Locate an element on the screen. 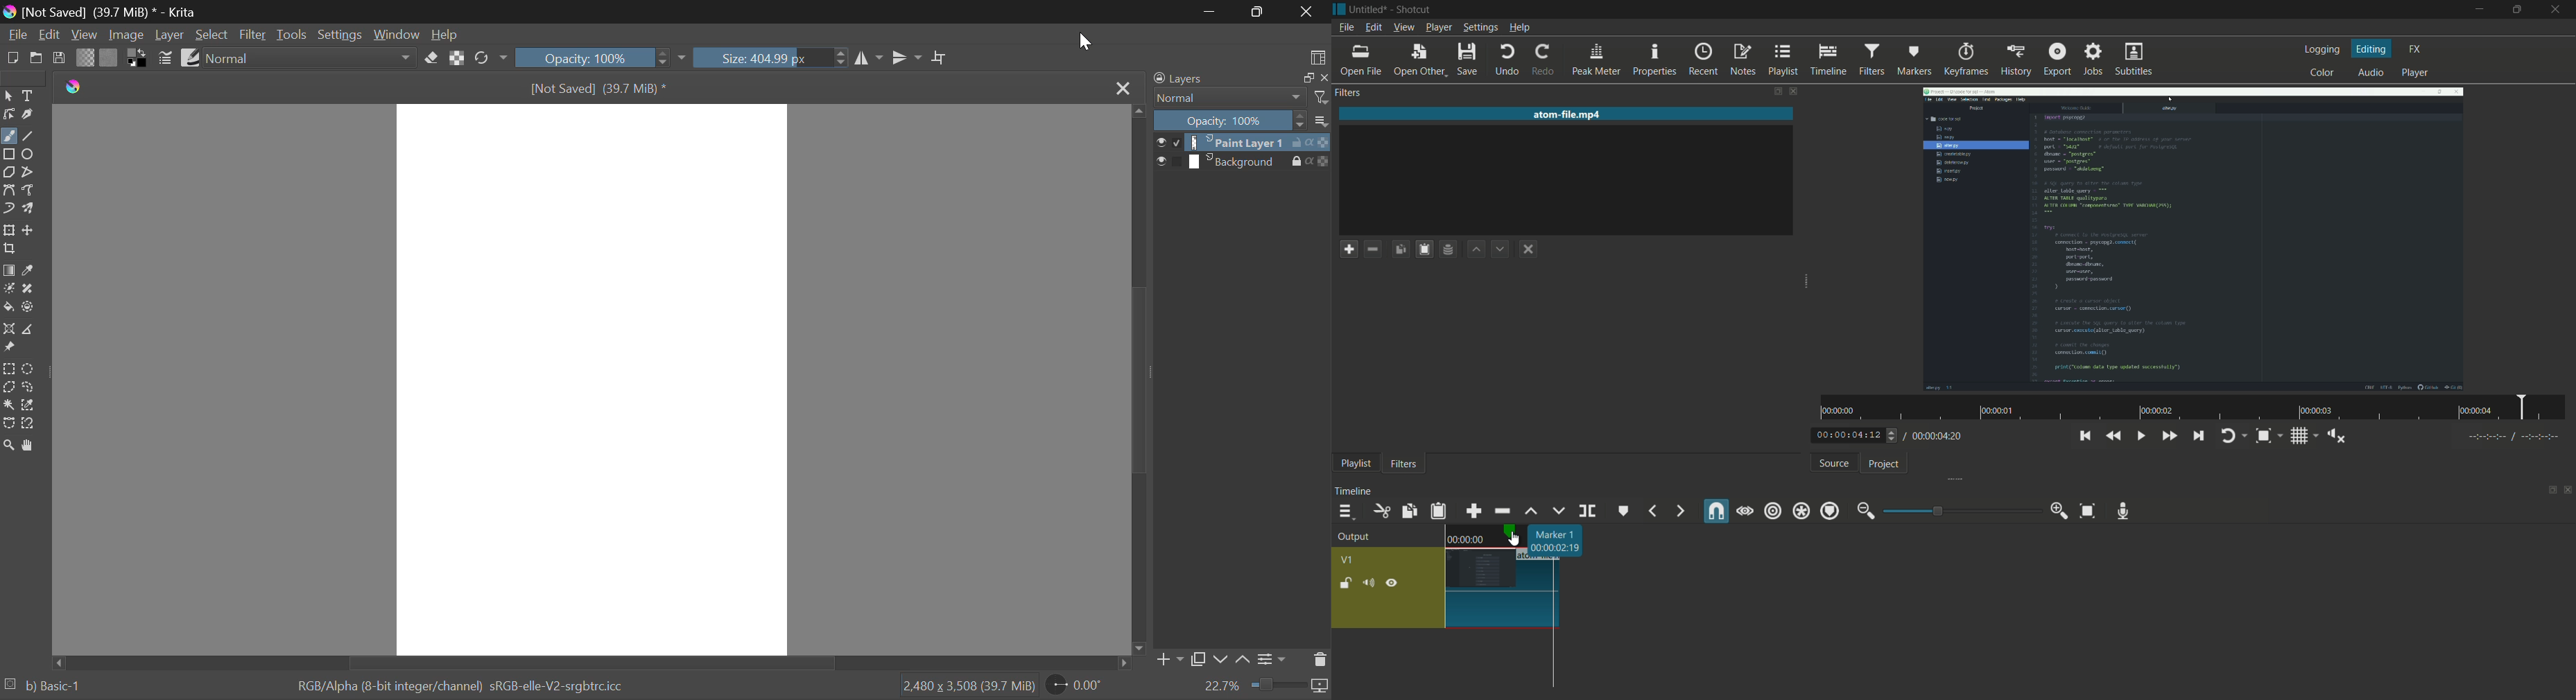  time is located at coordinates (2197, 410).